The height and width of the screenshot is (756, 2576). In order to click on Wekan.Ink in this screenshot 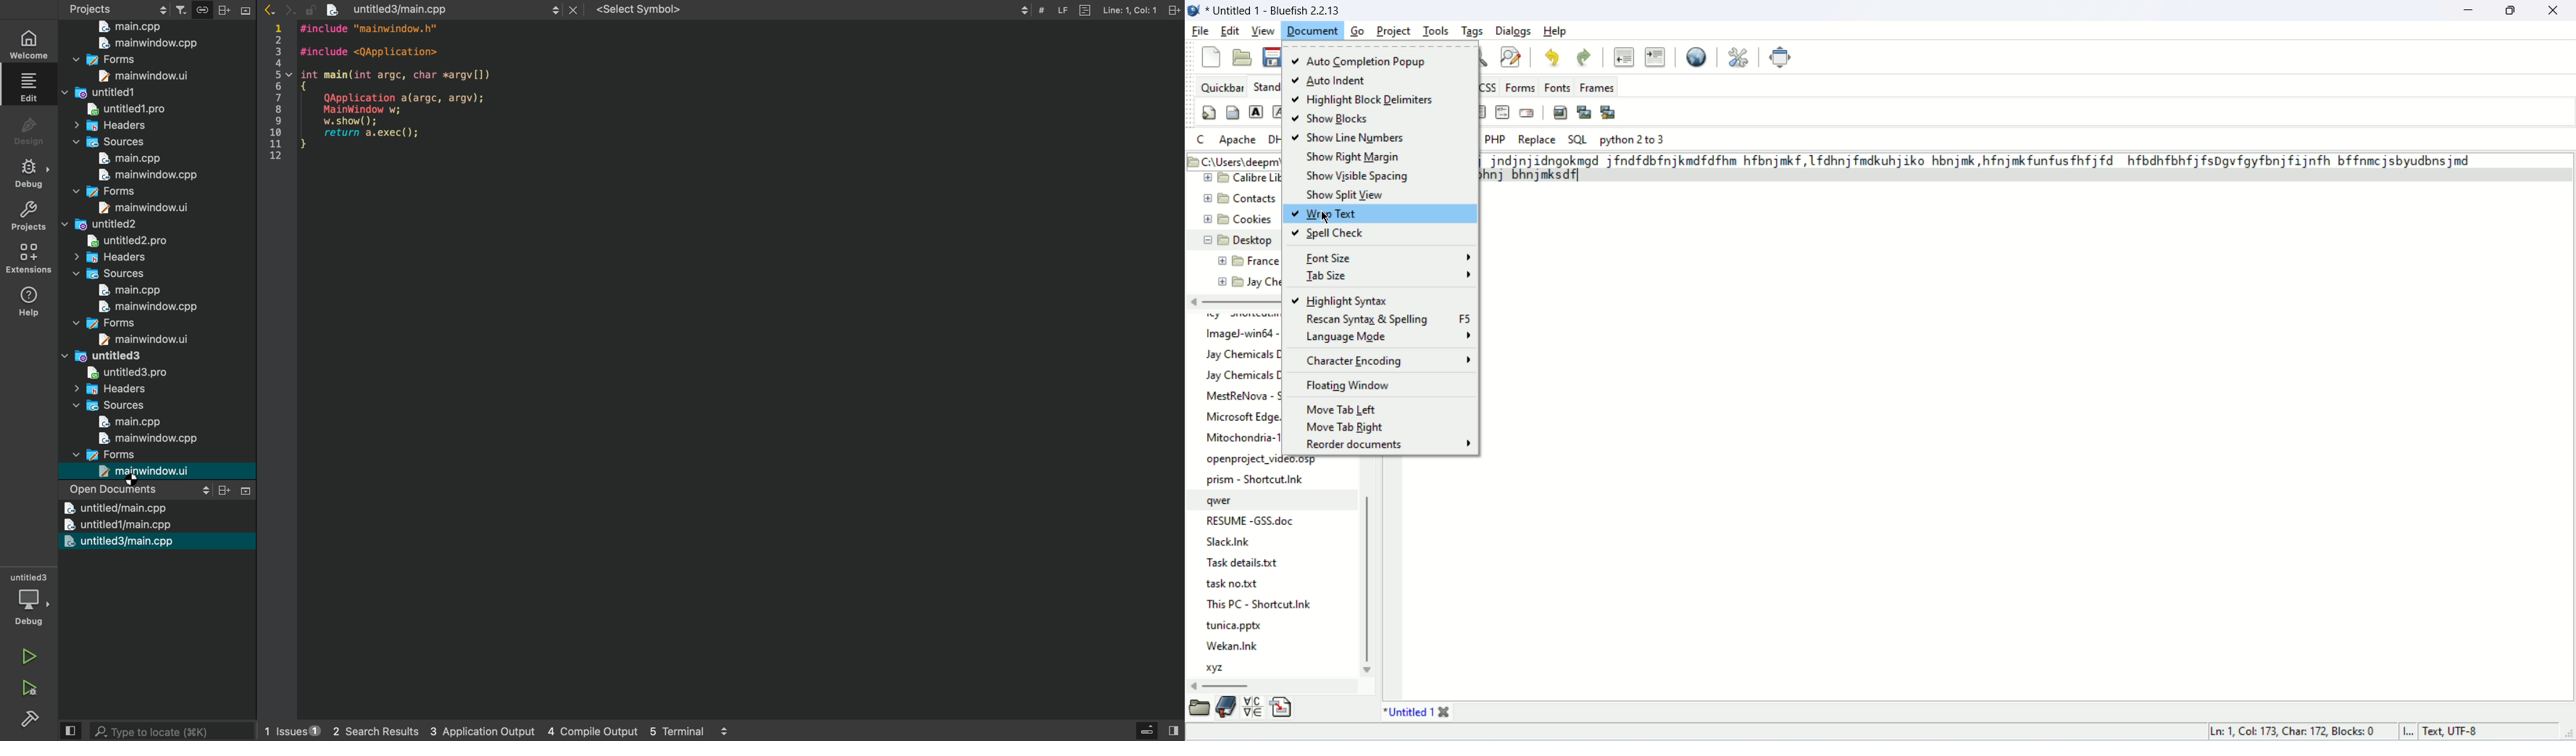, I will do `click(1232, 646)`.